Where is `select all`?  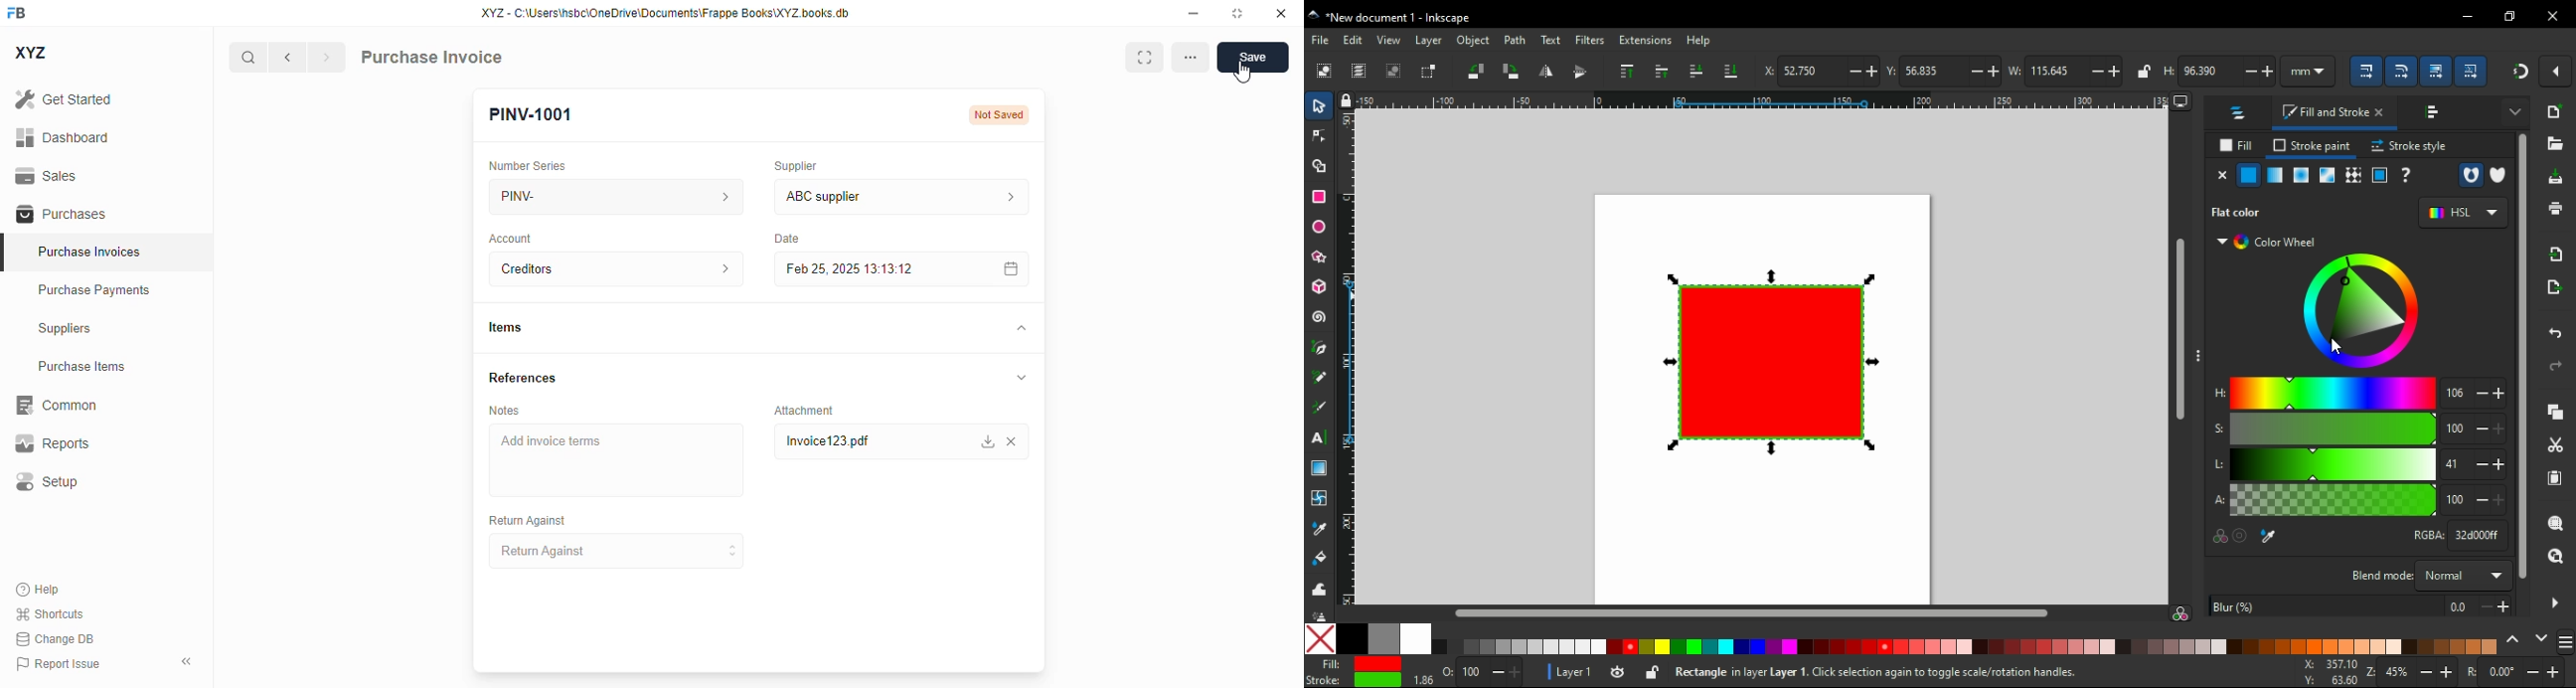 select all is located at coordinates (1325, 73).